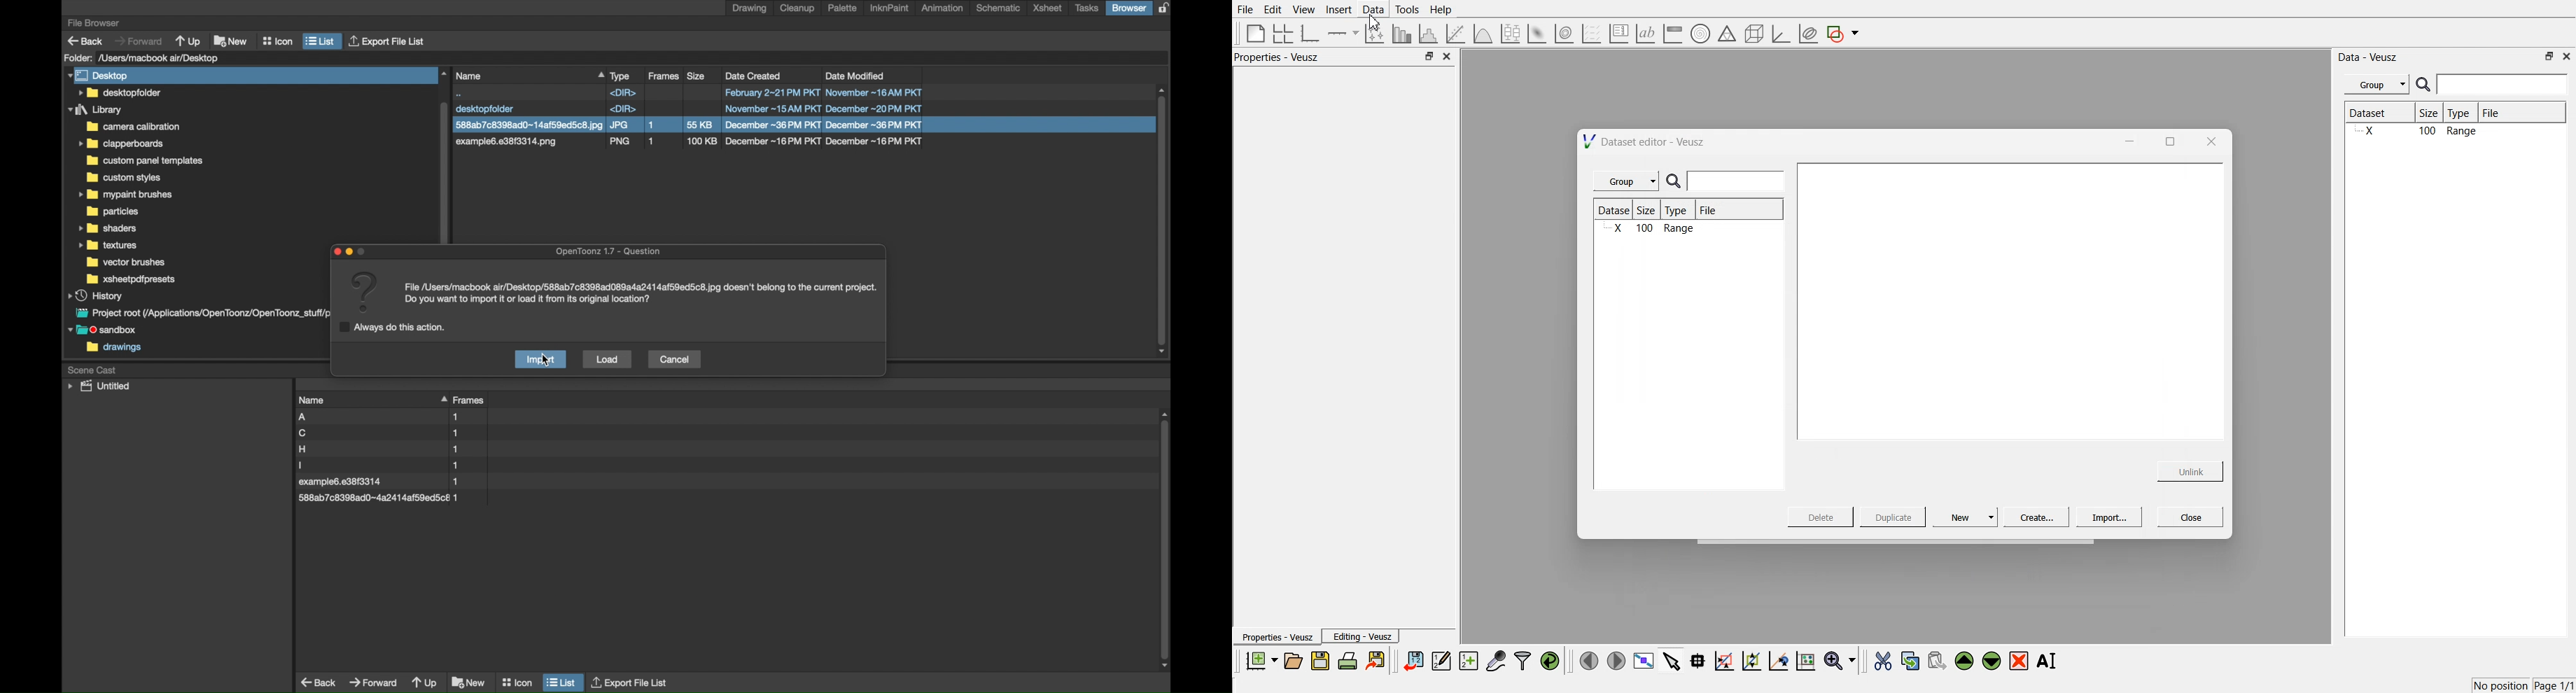  What do you see at coordinates (1840, 662) in the screenshot?
I see `zoom funtions` at bounding box center [1840, 662].